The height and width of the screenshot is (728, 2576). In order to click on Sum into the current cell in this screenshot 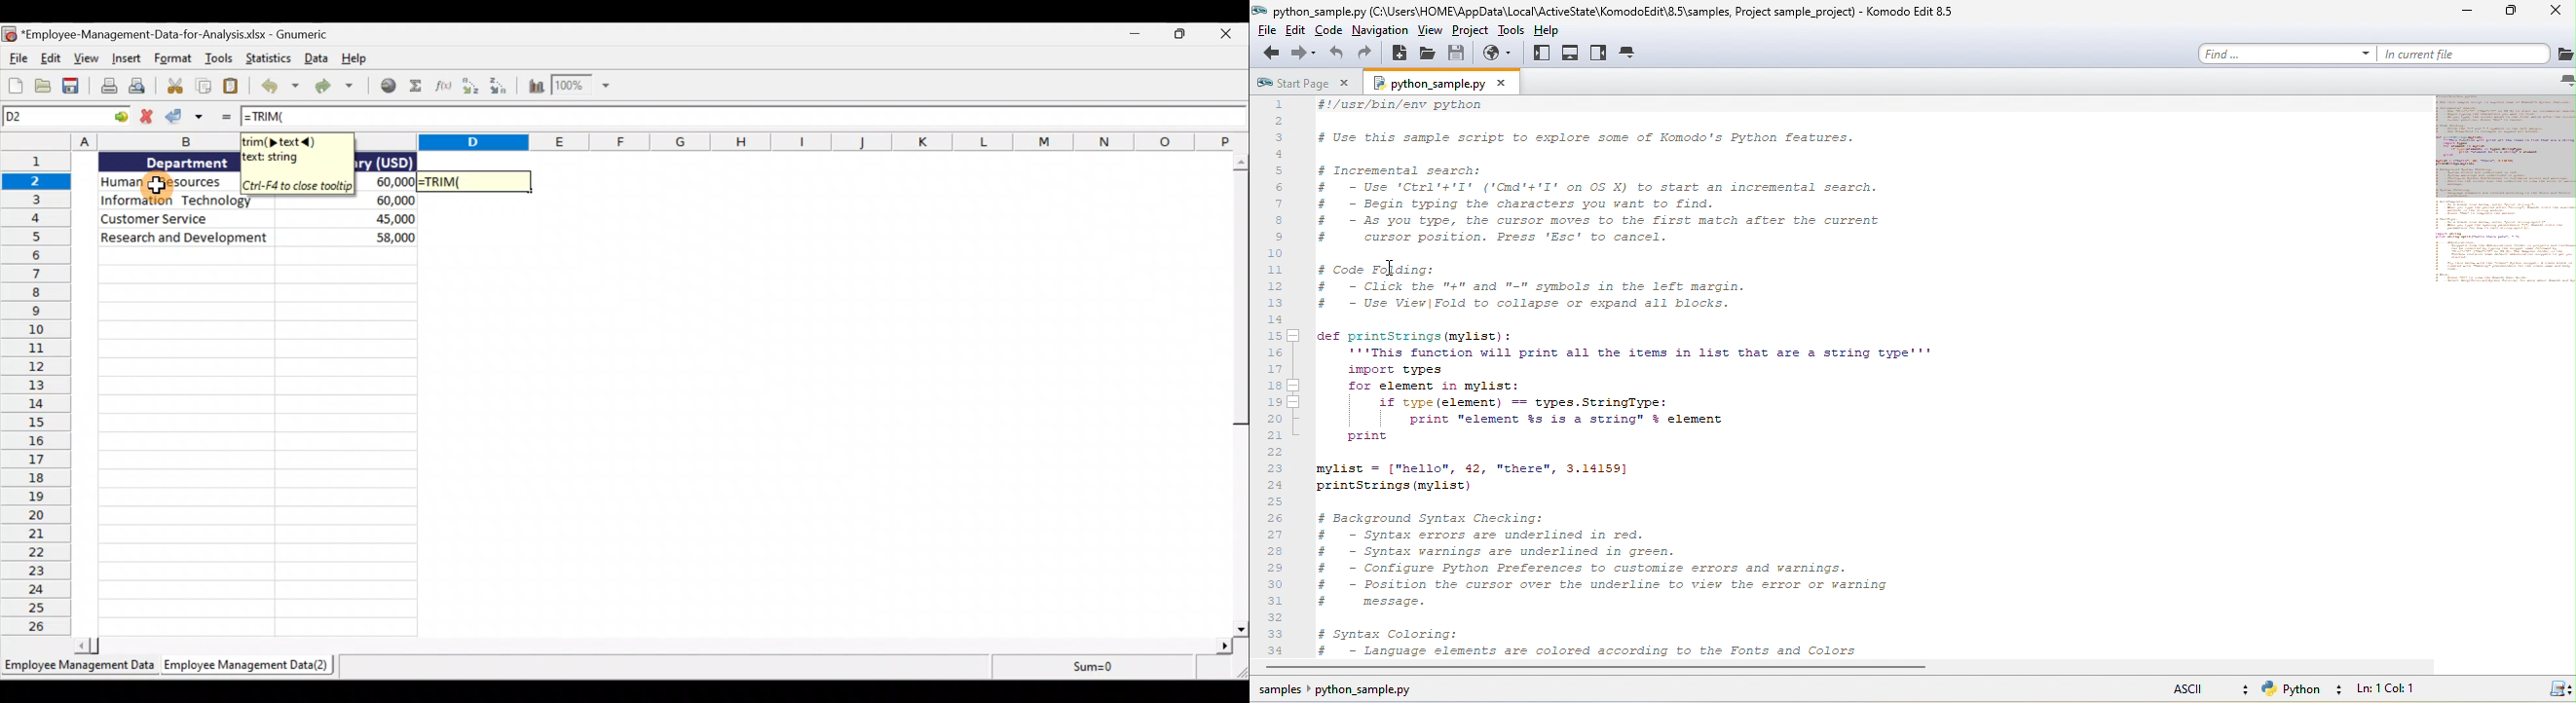, I will do `click(418, 87)`.